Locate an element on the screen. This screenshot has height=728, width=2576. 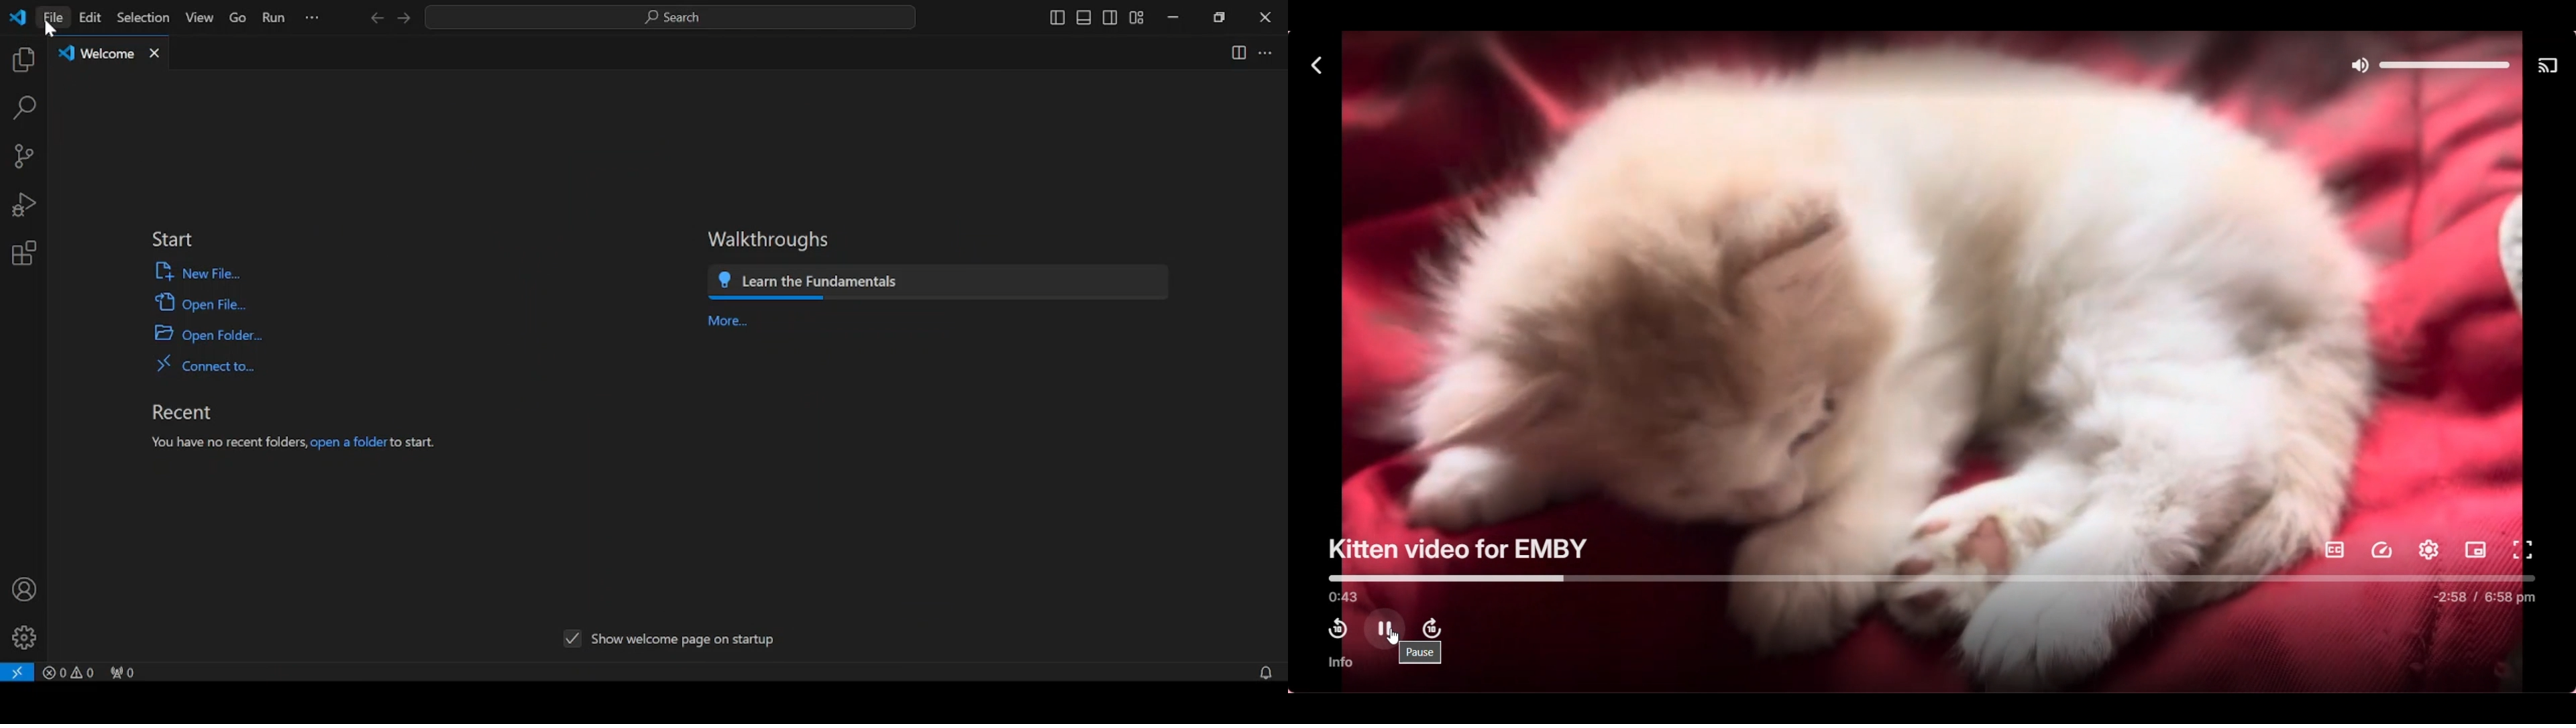
welcome tab is located at coordinates (110, 53).